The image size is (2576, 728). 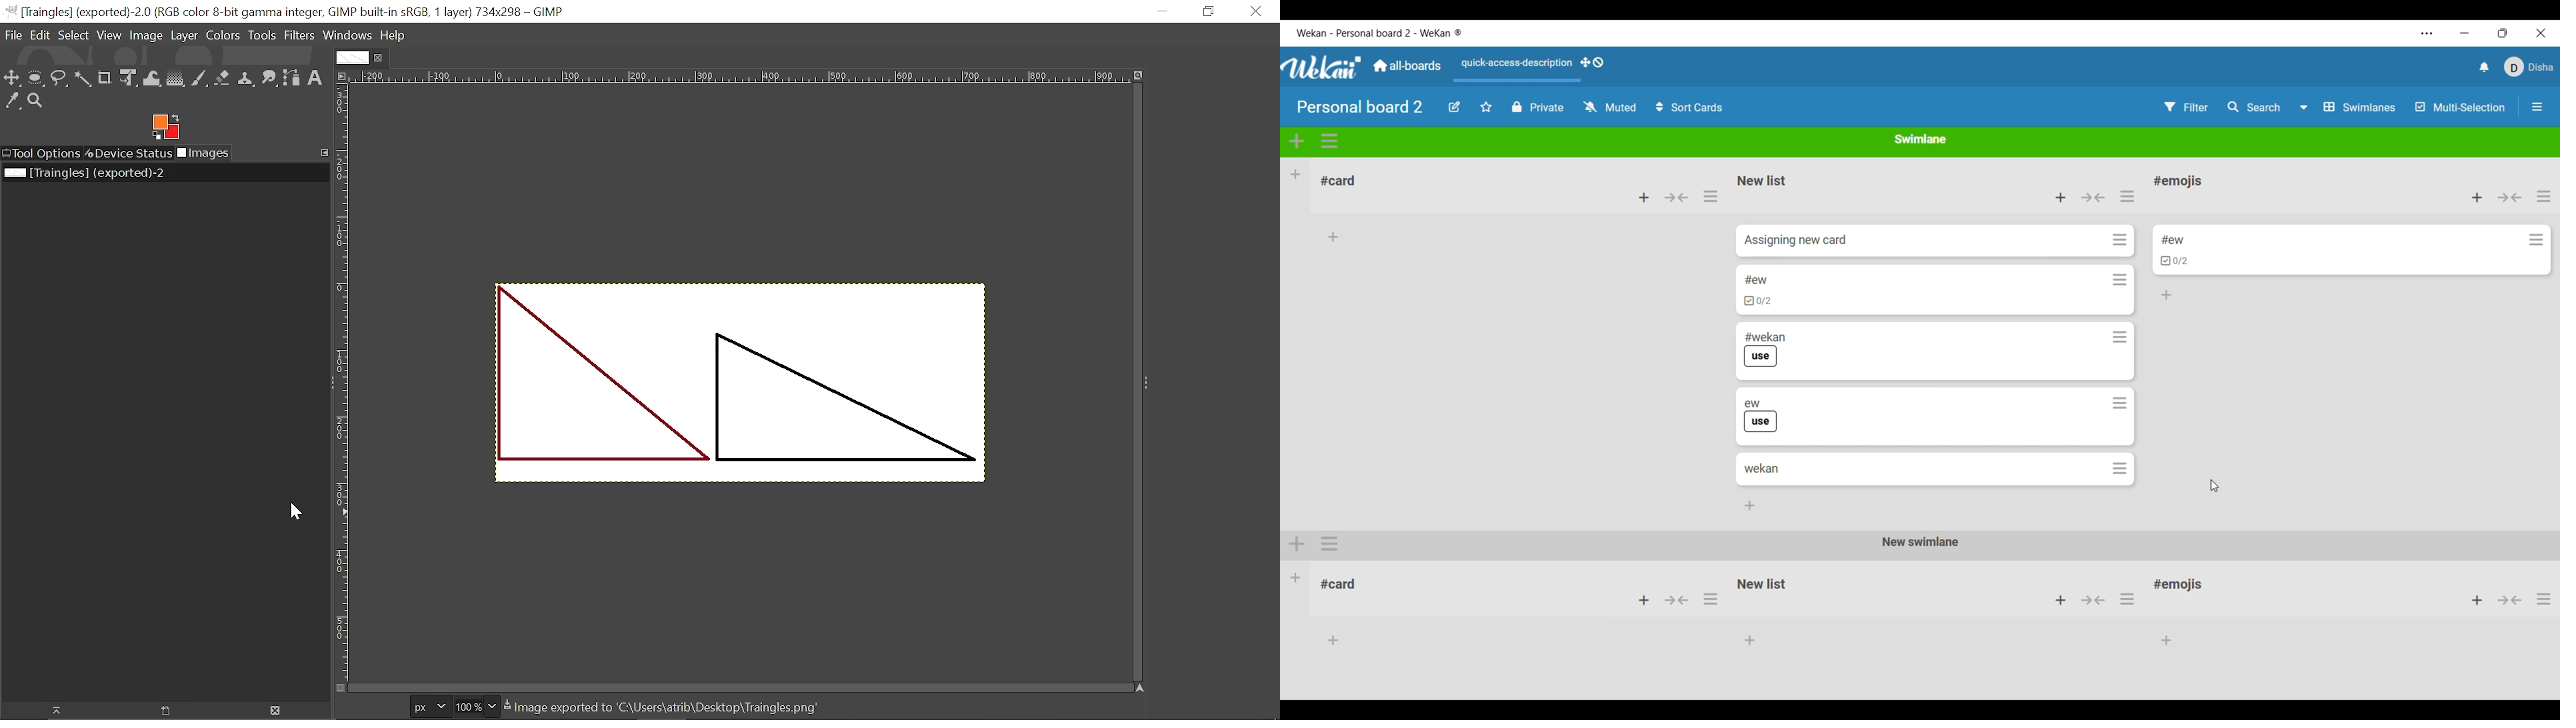 I want to click on Card title, so click(x=2172, y=240).